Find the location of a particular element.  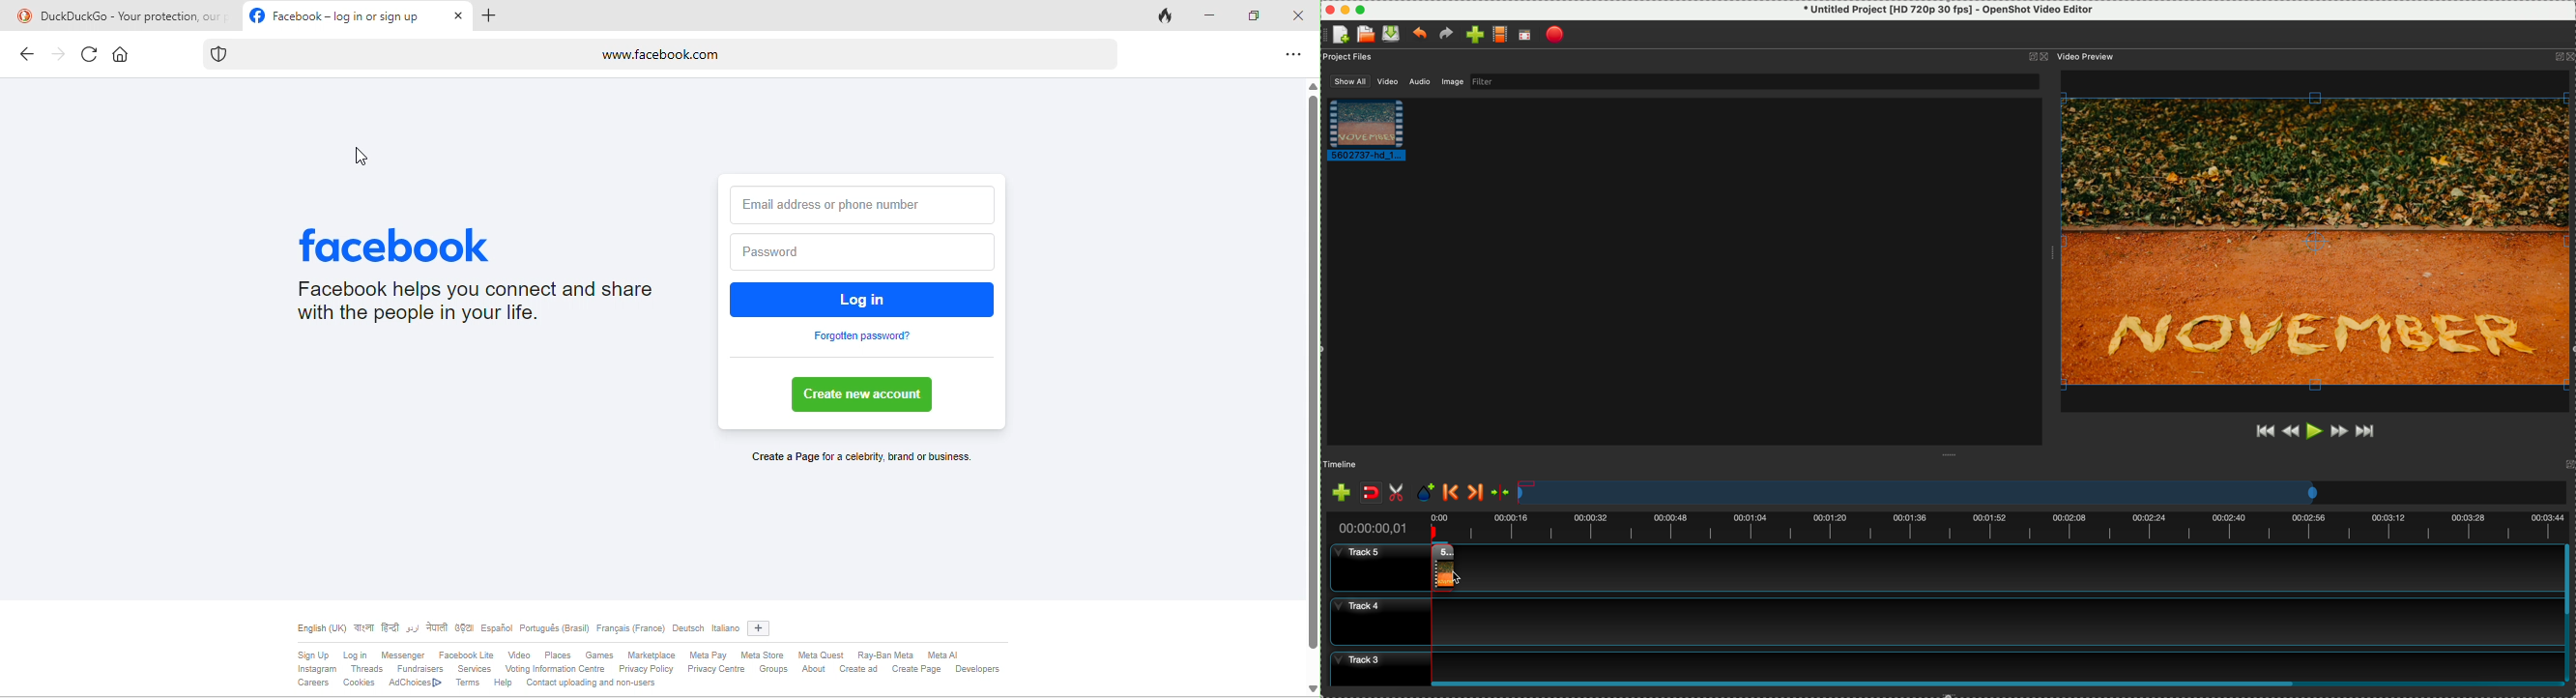

next marker is located at coordinates (1476, 492).